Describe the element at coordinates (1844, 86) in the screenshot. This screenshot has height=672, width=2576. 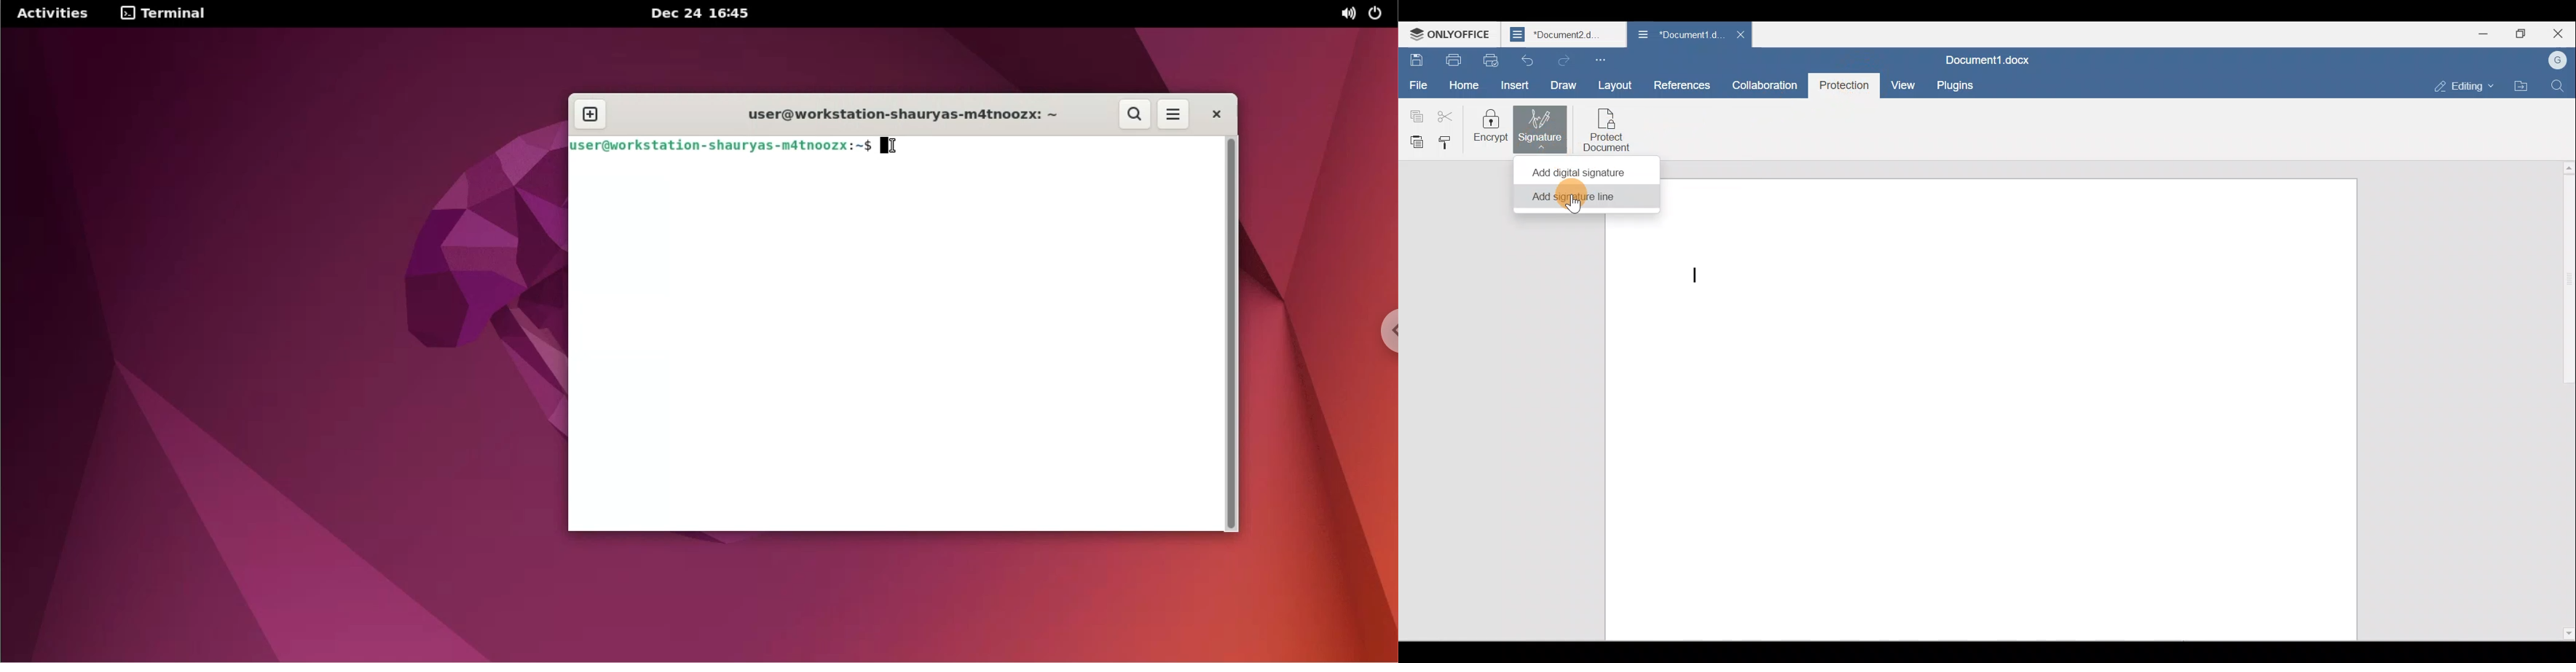
I see `Protection` at that location.